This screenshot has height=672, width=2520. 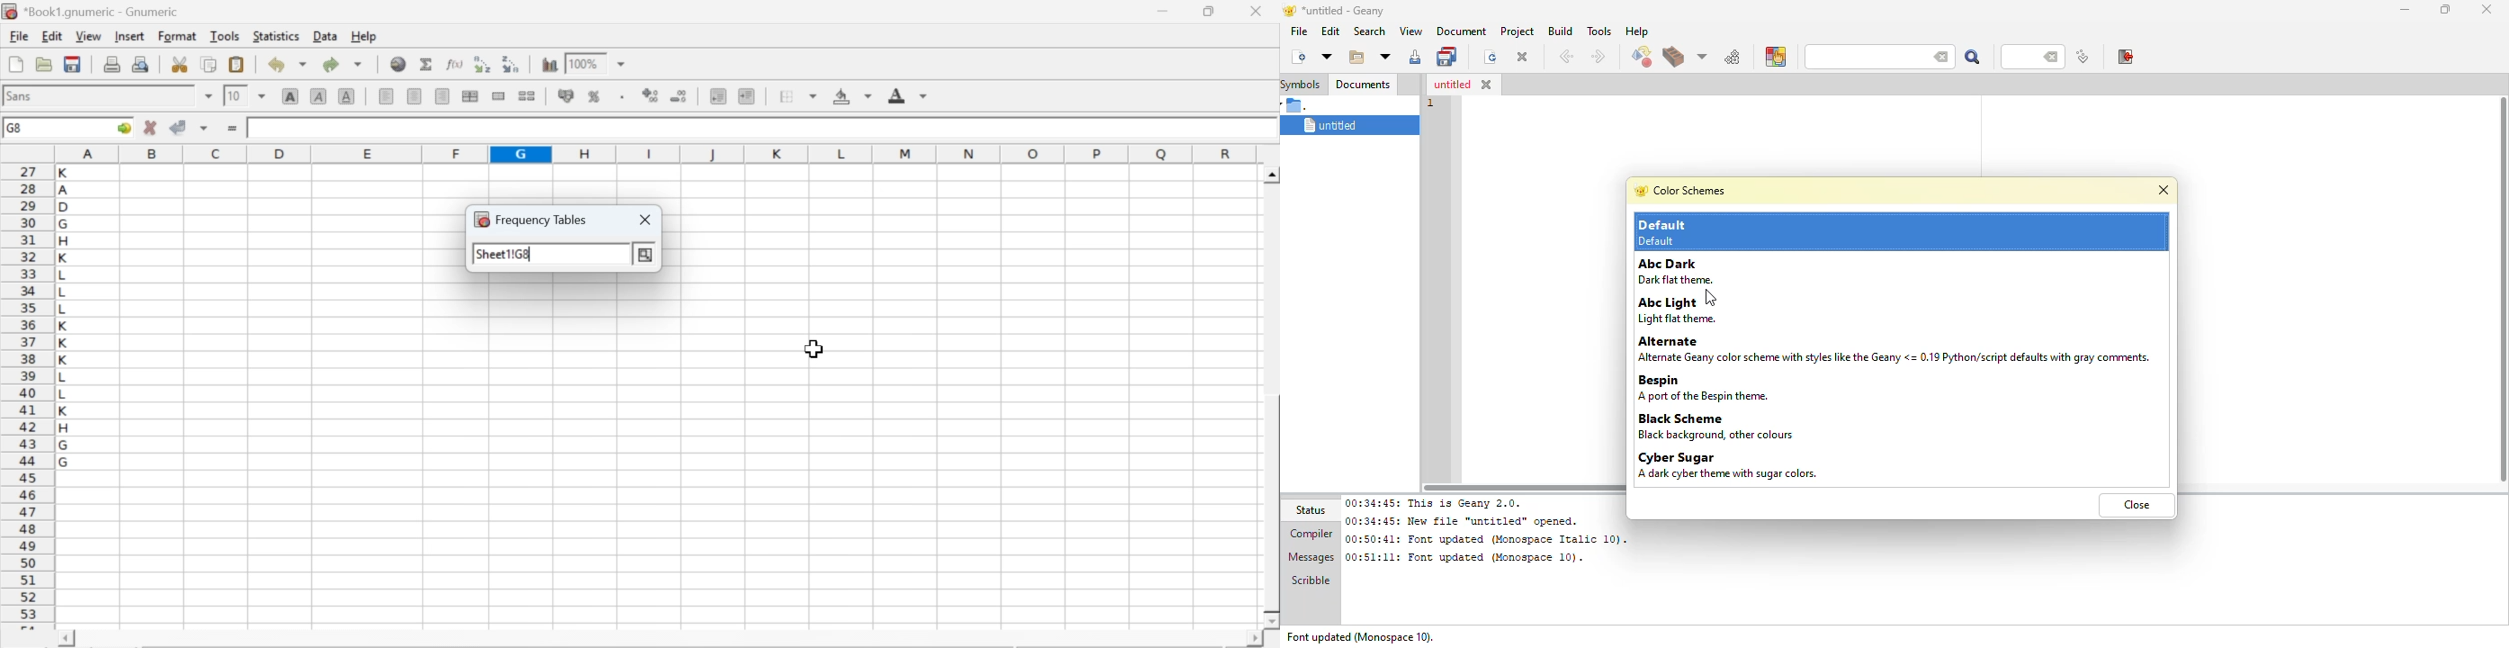 What do you see at coordinates (1775, 57) in the screenshot?
I see `color` at bounding box center [1775, 57].